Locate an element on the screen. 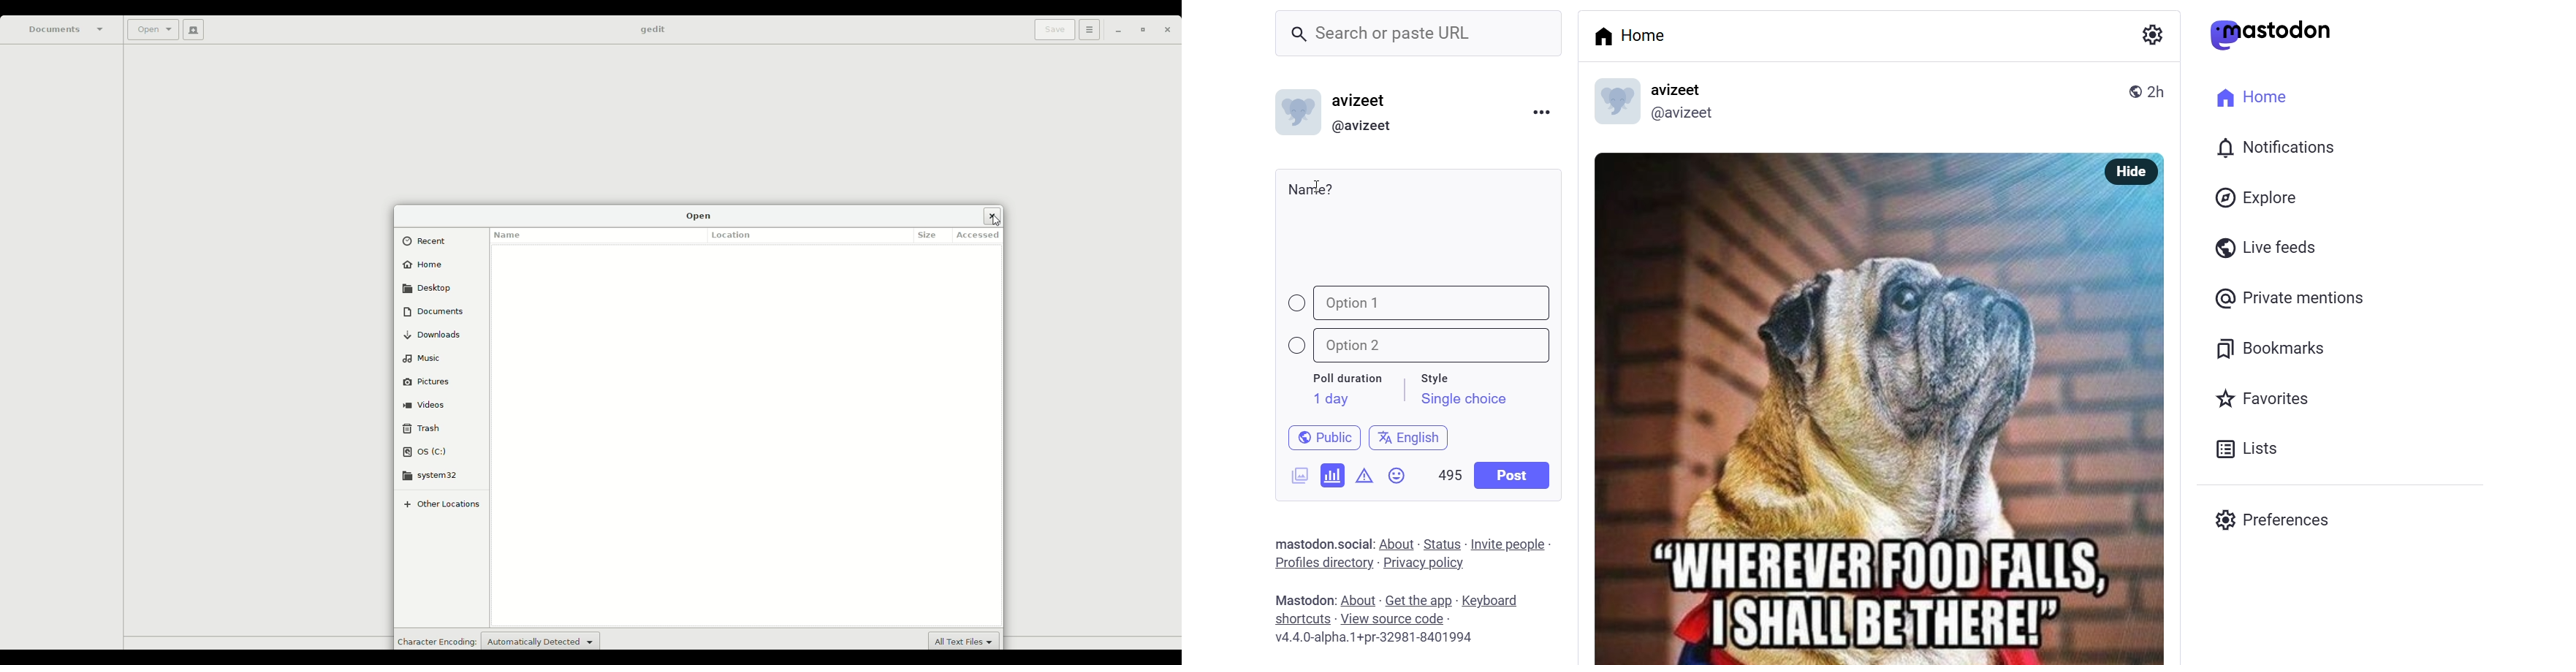 This screenshot has width=2576, height=672. live feed is located at coordinates (2262, 246).